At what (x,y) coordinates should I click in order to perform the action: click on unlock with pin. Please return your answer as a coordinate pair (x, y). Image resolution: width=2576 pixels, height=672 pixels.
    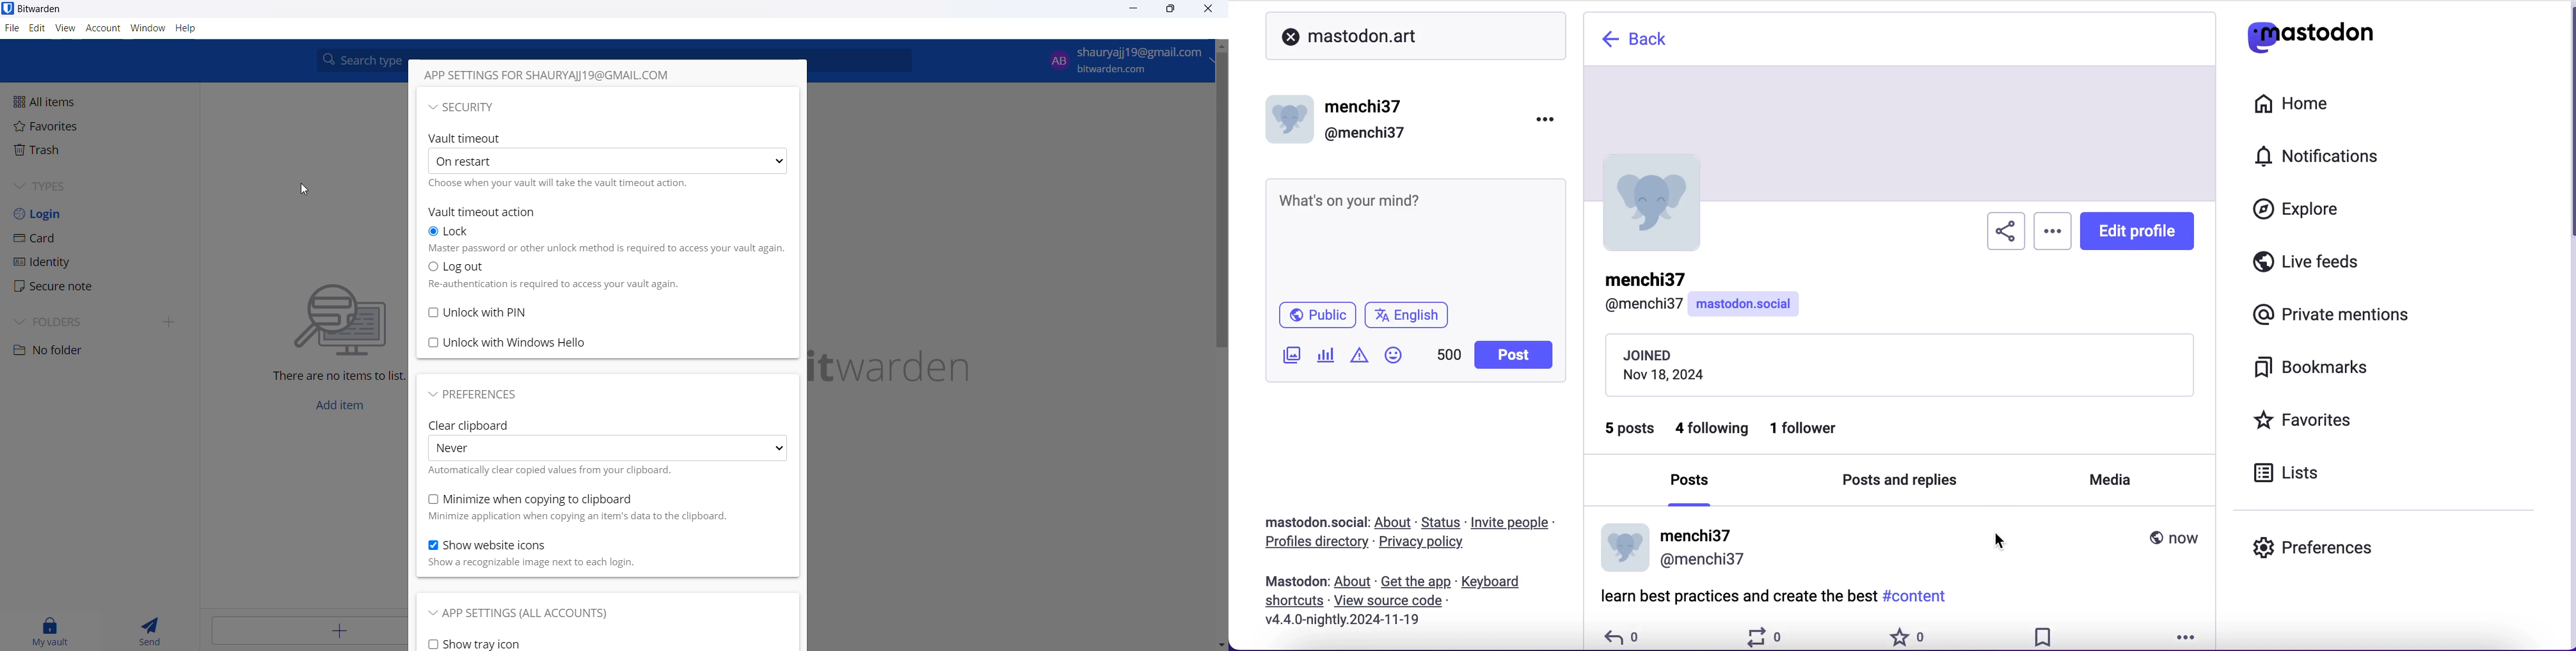
    Looking at the image, I should click on (497, 313).